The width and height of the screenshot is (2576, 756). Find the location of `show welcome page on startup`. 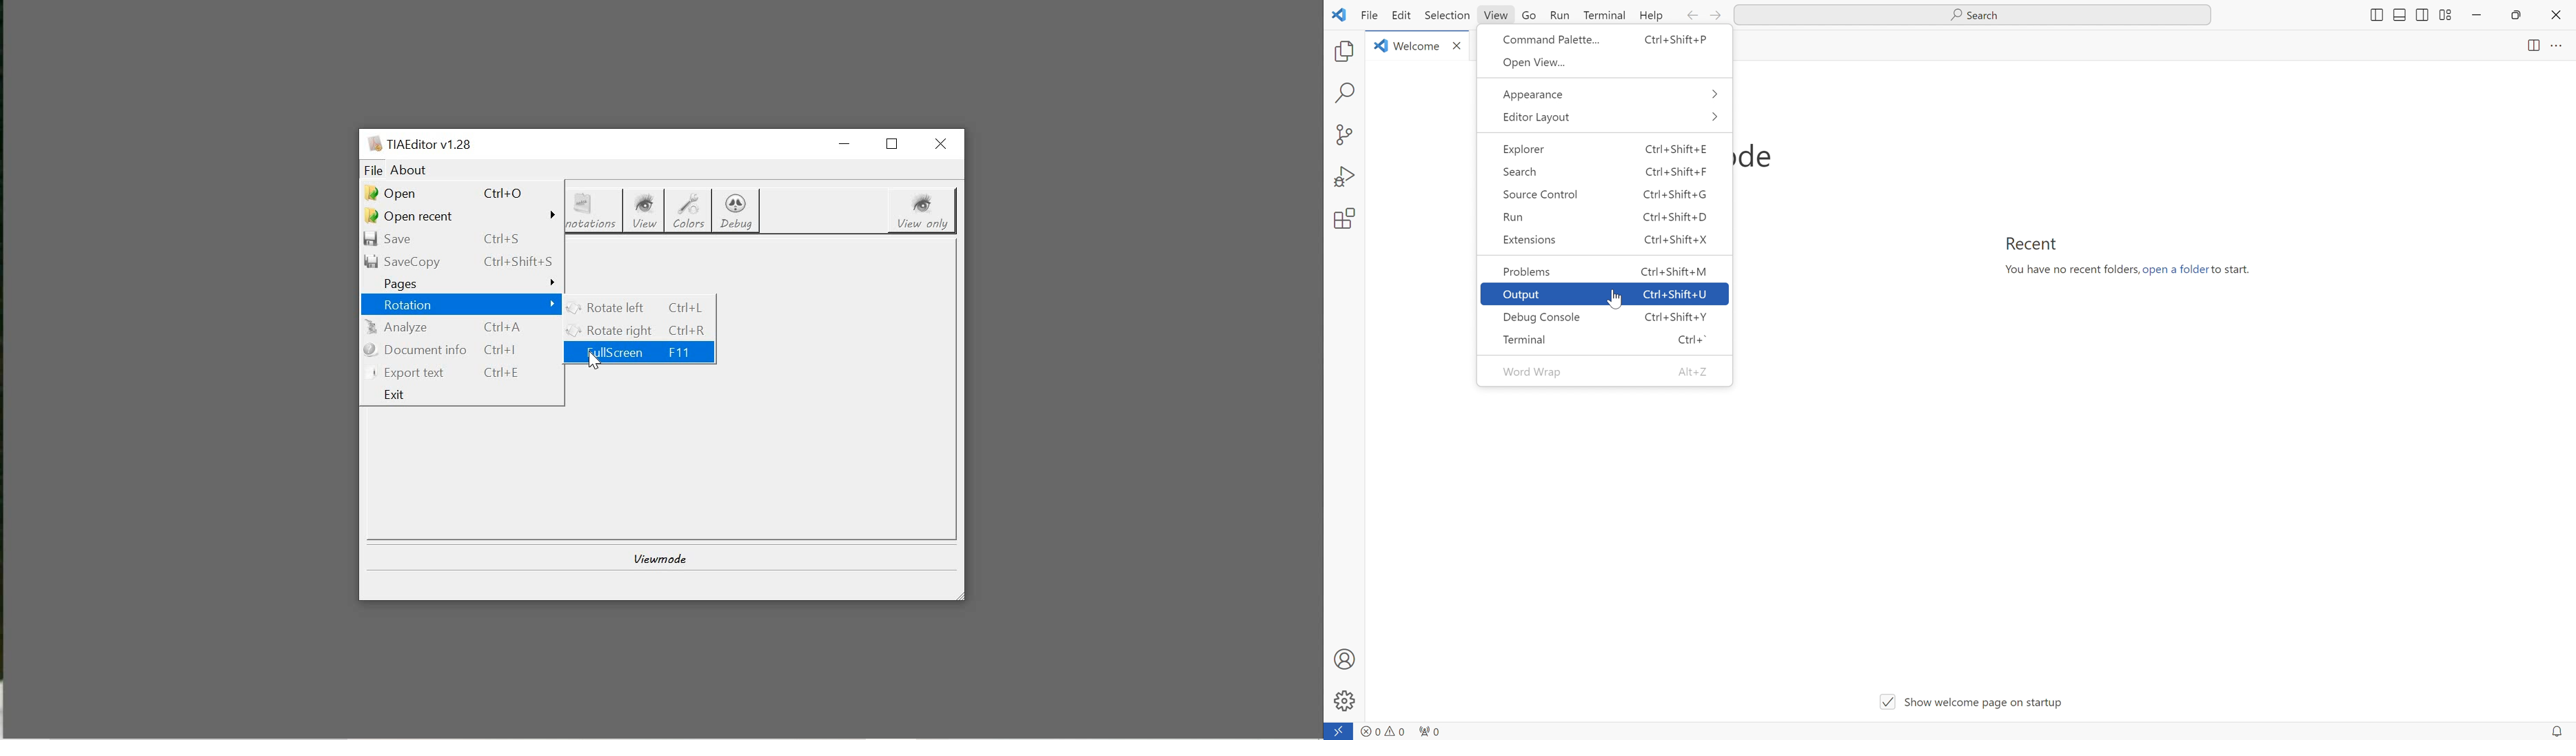

show welcome page on startup is located at coordinates (1967, 705).